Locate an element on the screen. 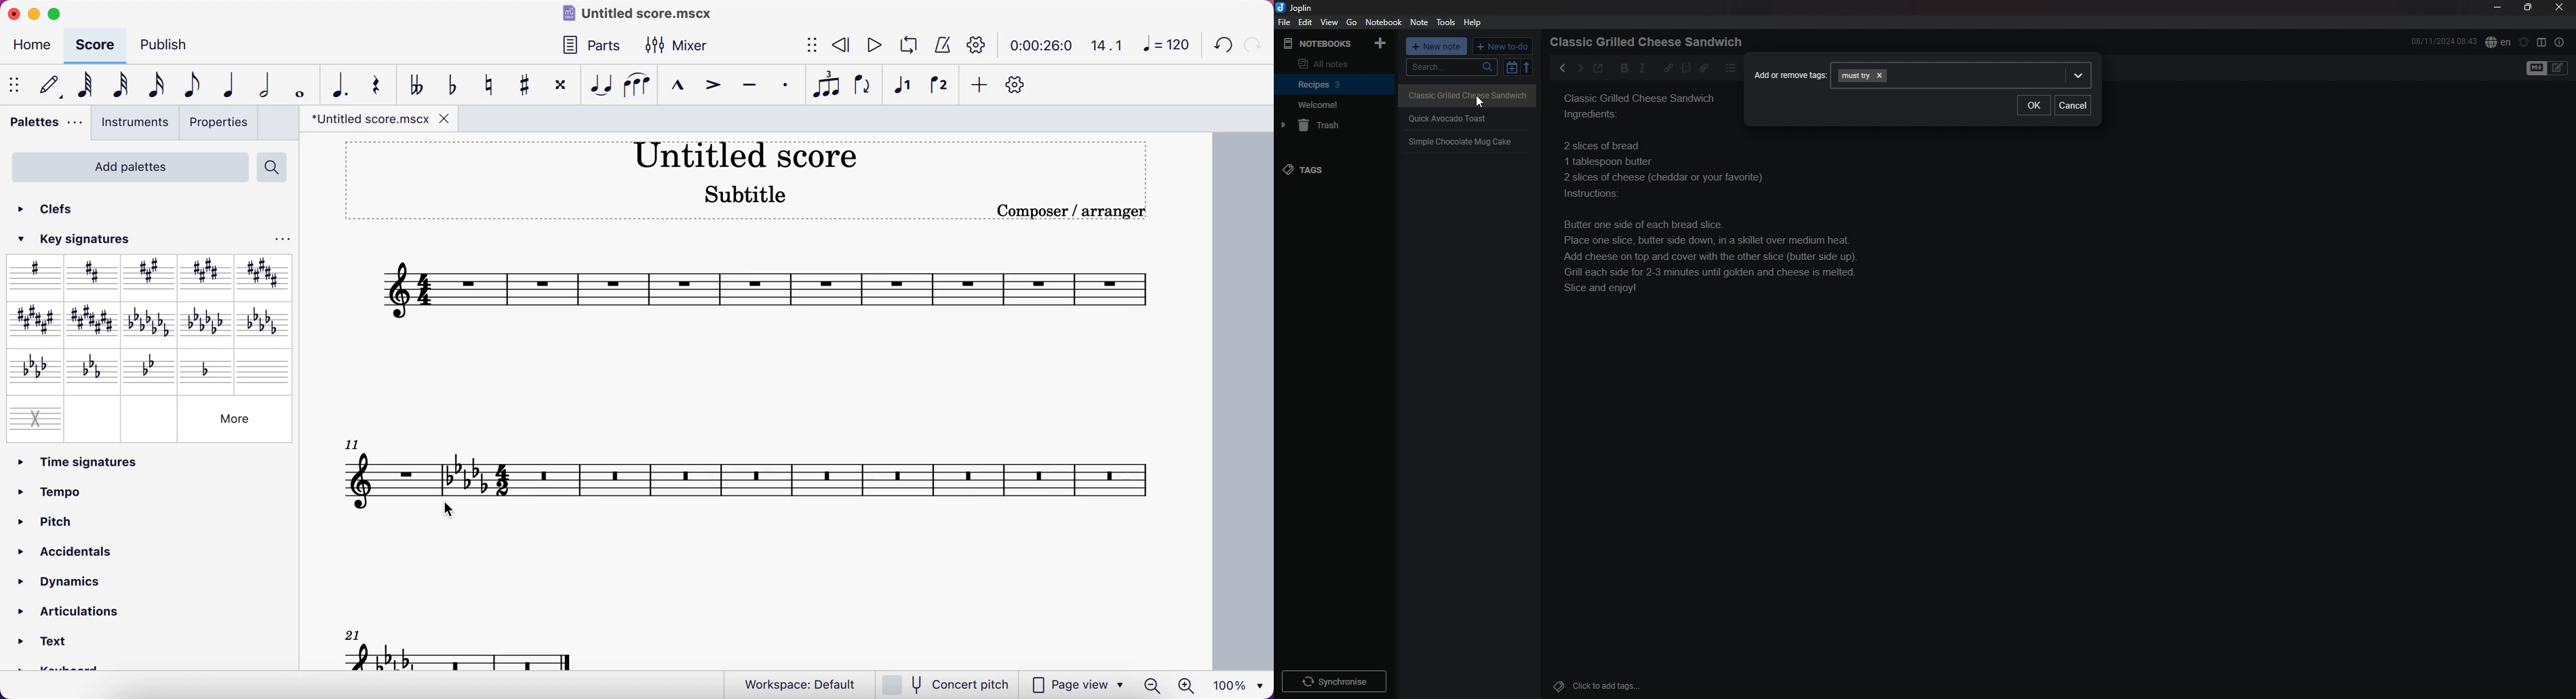  close is located at coordinates (2560, 7).